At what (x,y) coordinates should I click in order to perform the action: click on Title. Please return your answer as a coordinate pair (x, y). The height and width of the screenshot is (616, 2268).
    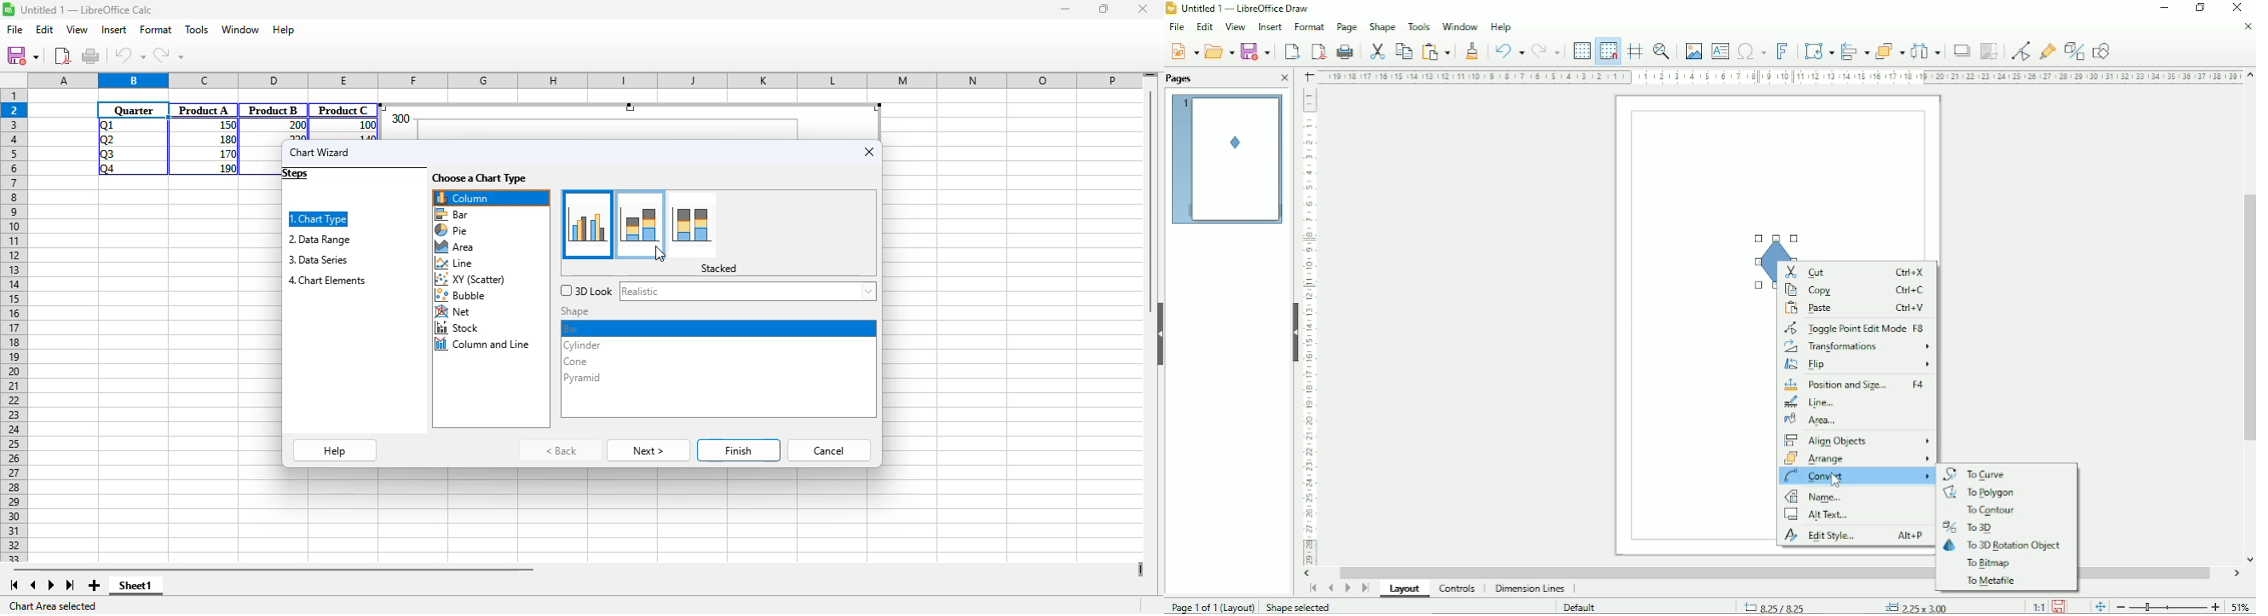
    Looking at the image, I should click on (1240, 9).